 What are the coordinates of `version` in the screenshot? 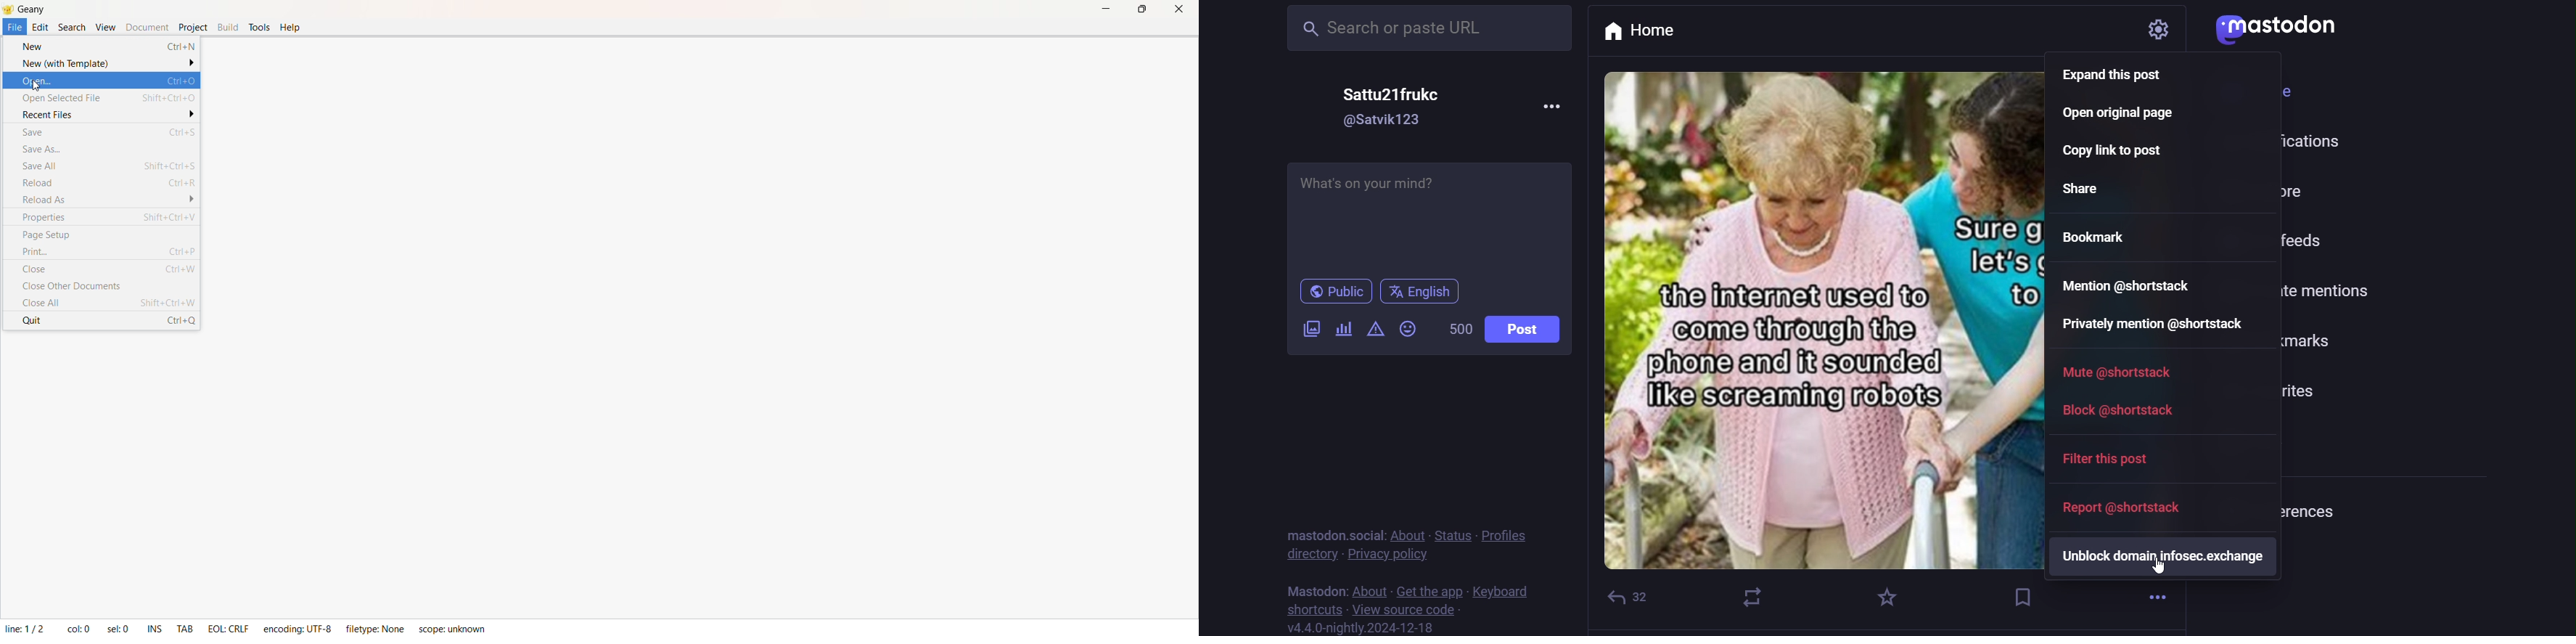 It's located at (1360, 627).